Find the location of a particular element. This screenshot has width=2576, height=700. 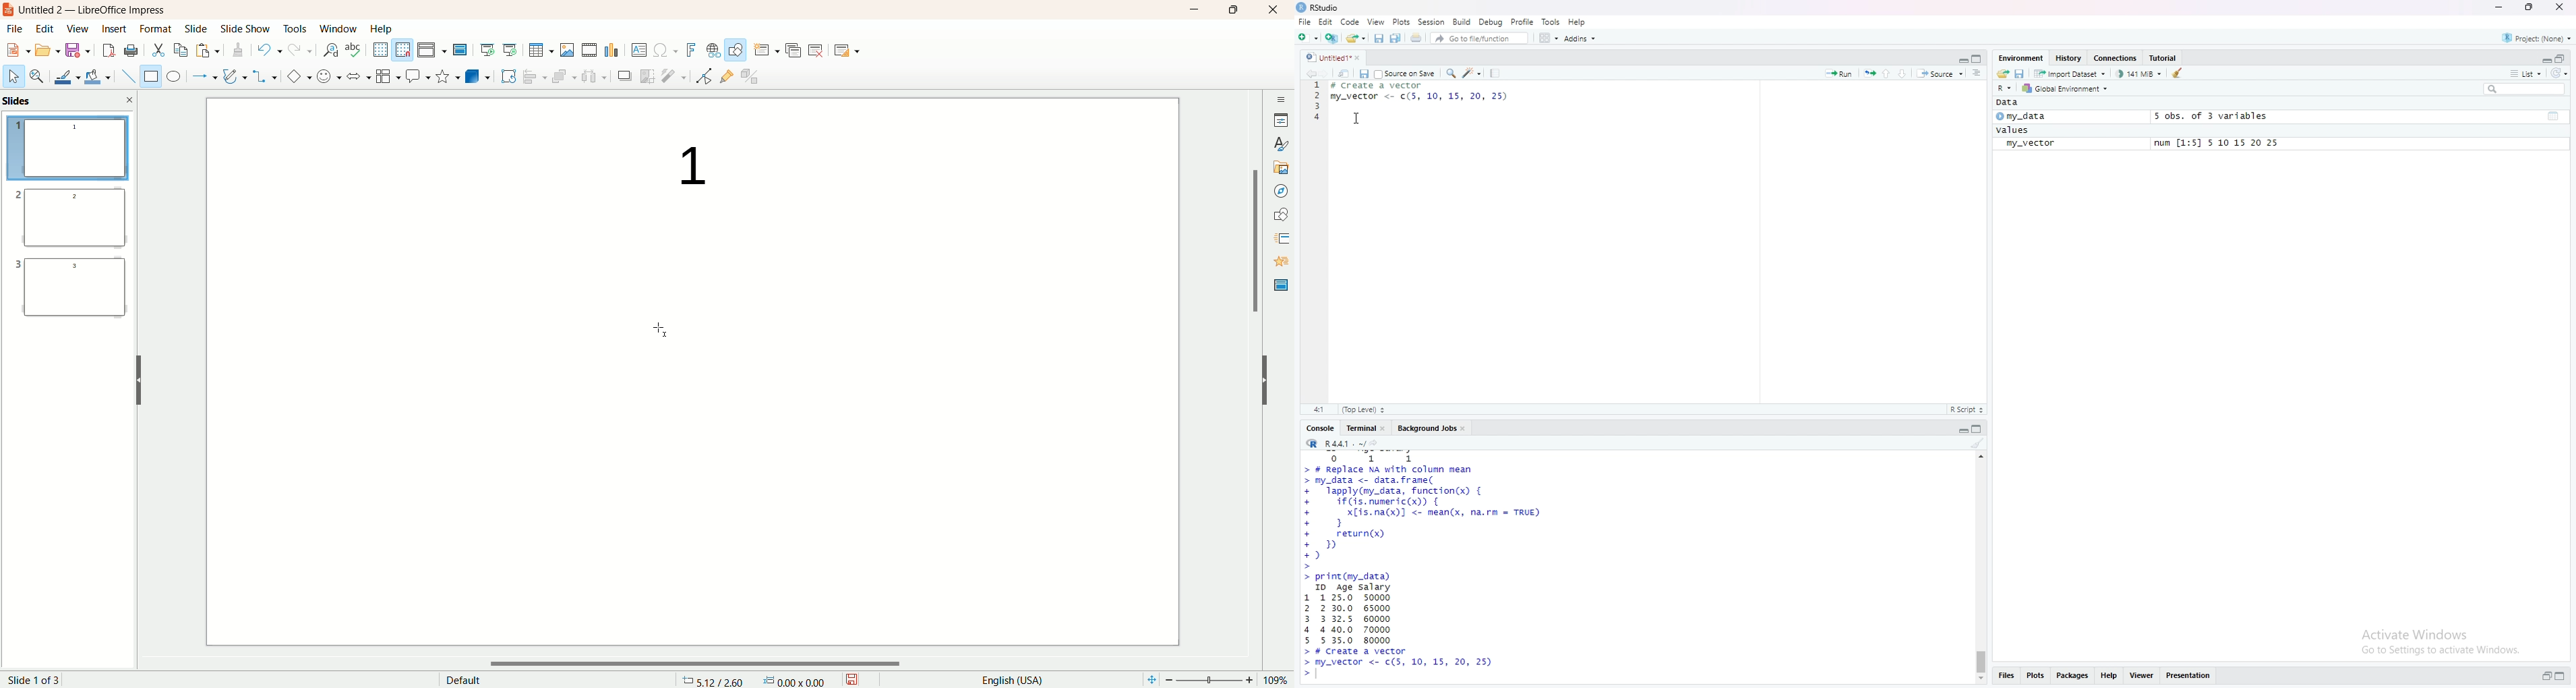

Rstudio is located at coordinates (1320, 7).